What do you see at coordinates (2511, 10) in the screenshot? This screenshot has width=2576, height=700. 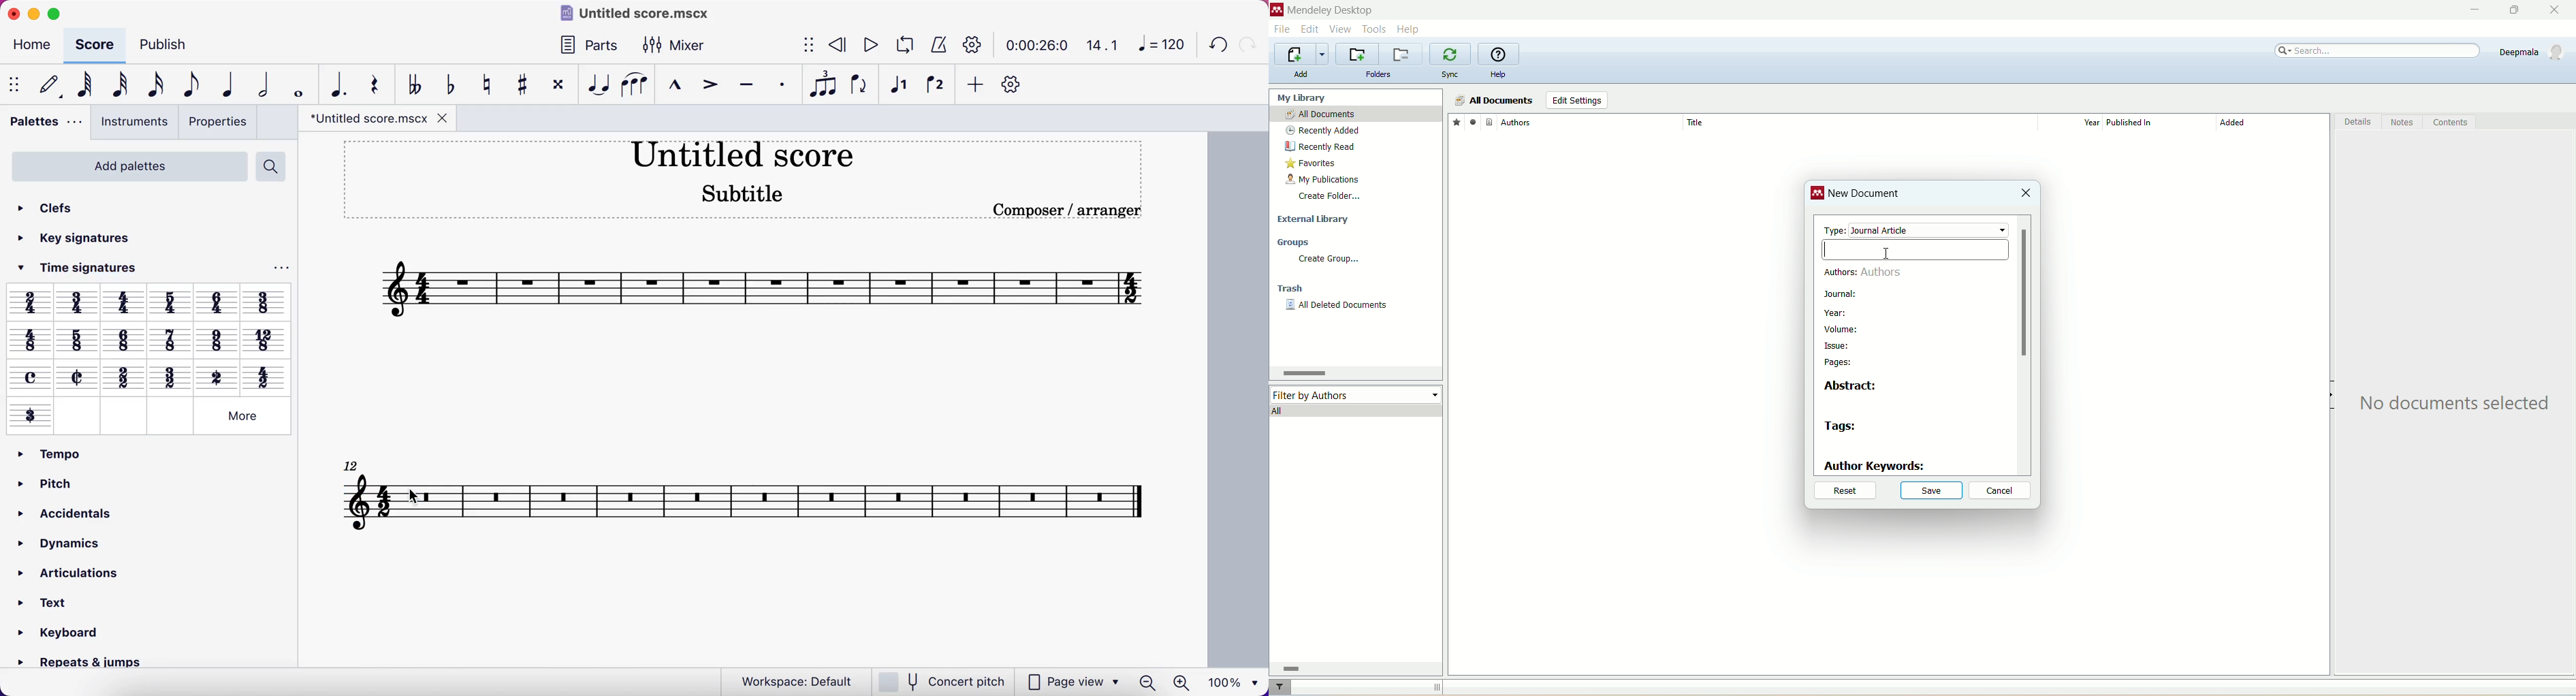 I see `maximize` at bounding box center [2511, 10].